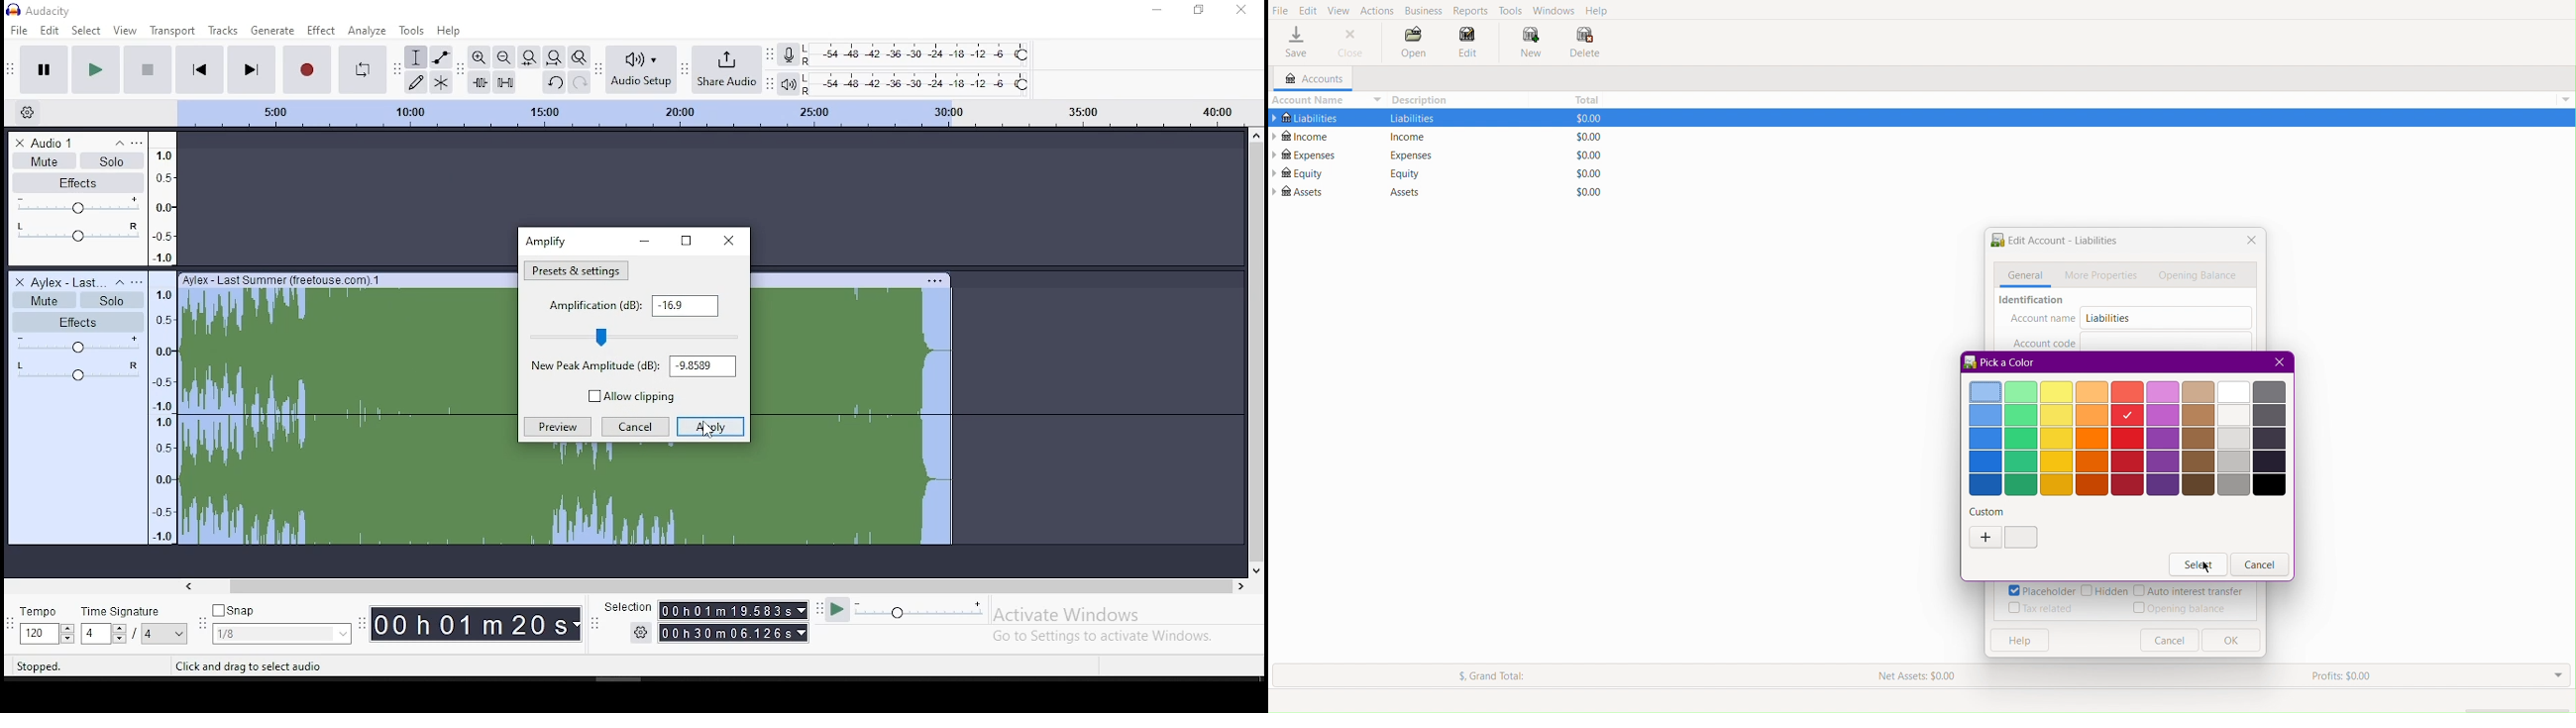 The image size is (2576, 728). I want to click on Placeholder, so click(2041, 591).